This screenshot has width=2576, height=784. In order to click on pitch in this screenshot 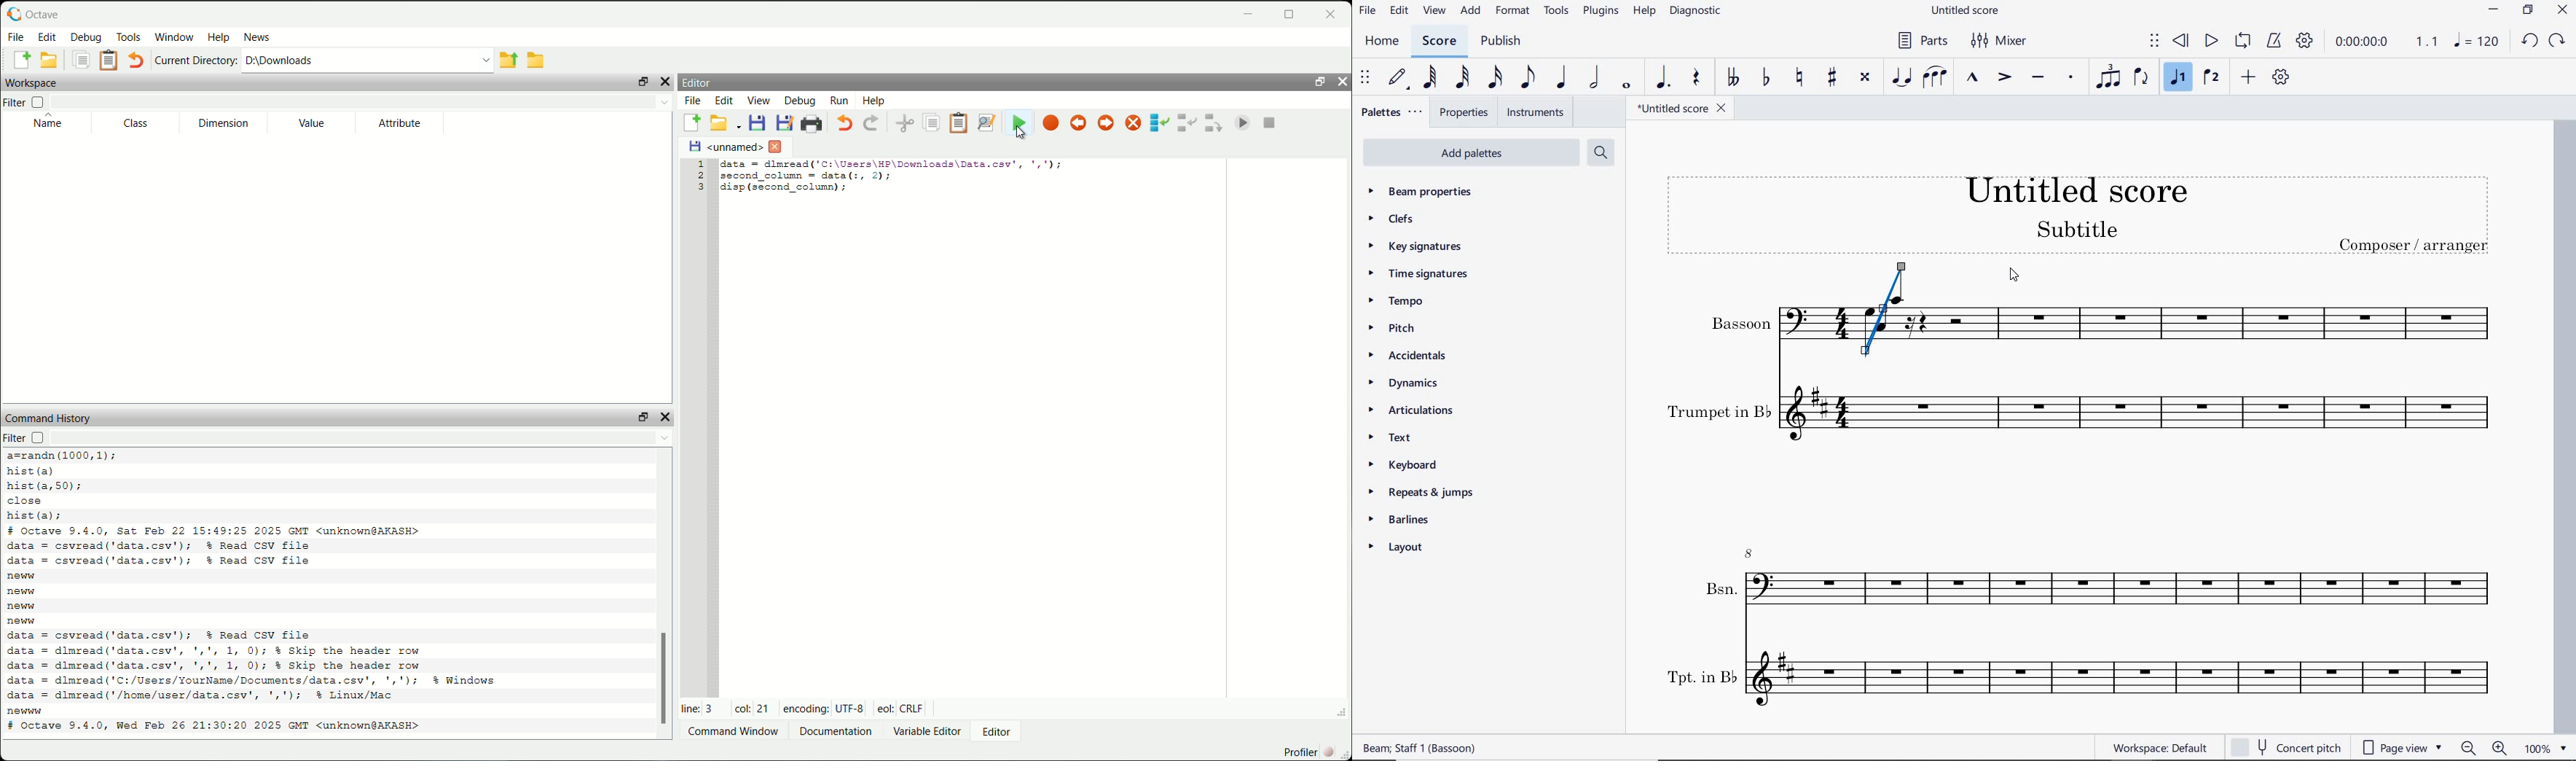, I will do `click(1394, 328)`.